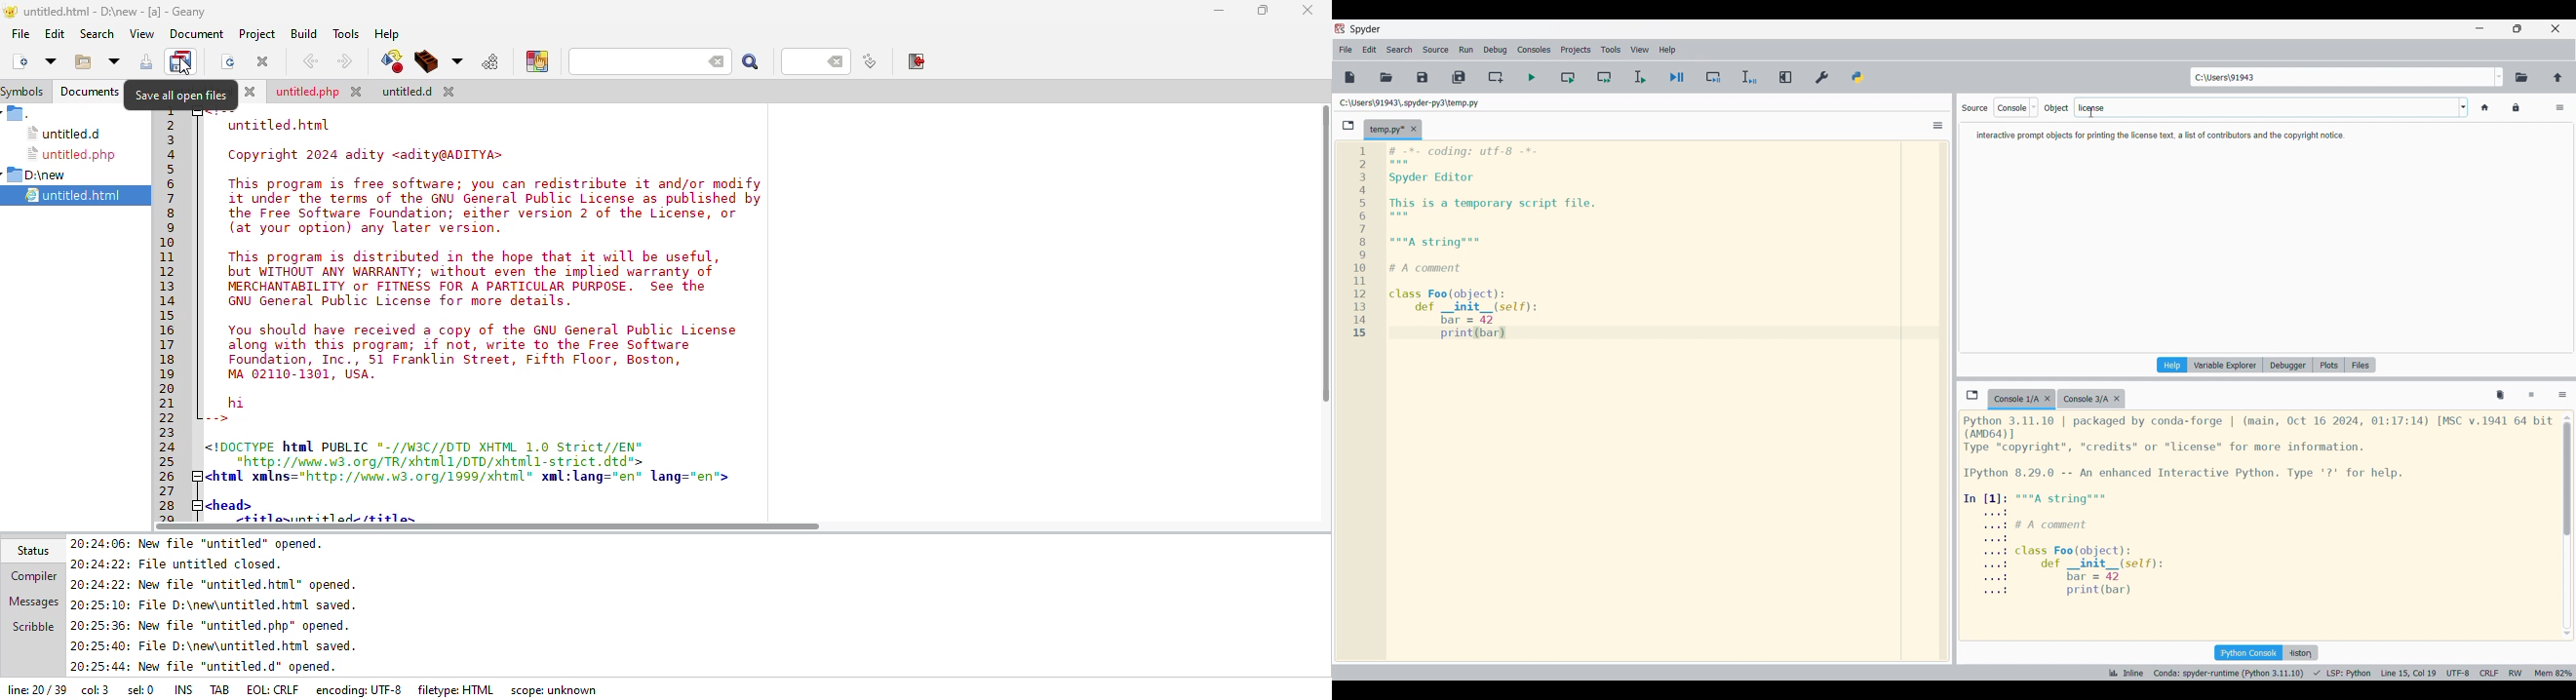  What do you see at coordinates (2516, 108) in the screenshot?
I see `Lock` at bounding box center [2516, 108].